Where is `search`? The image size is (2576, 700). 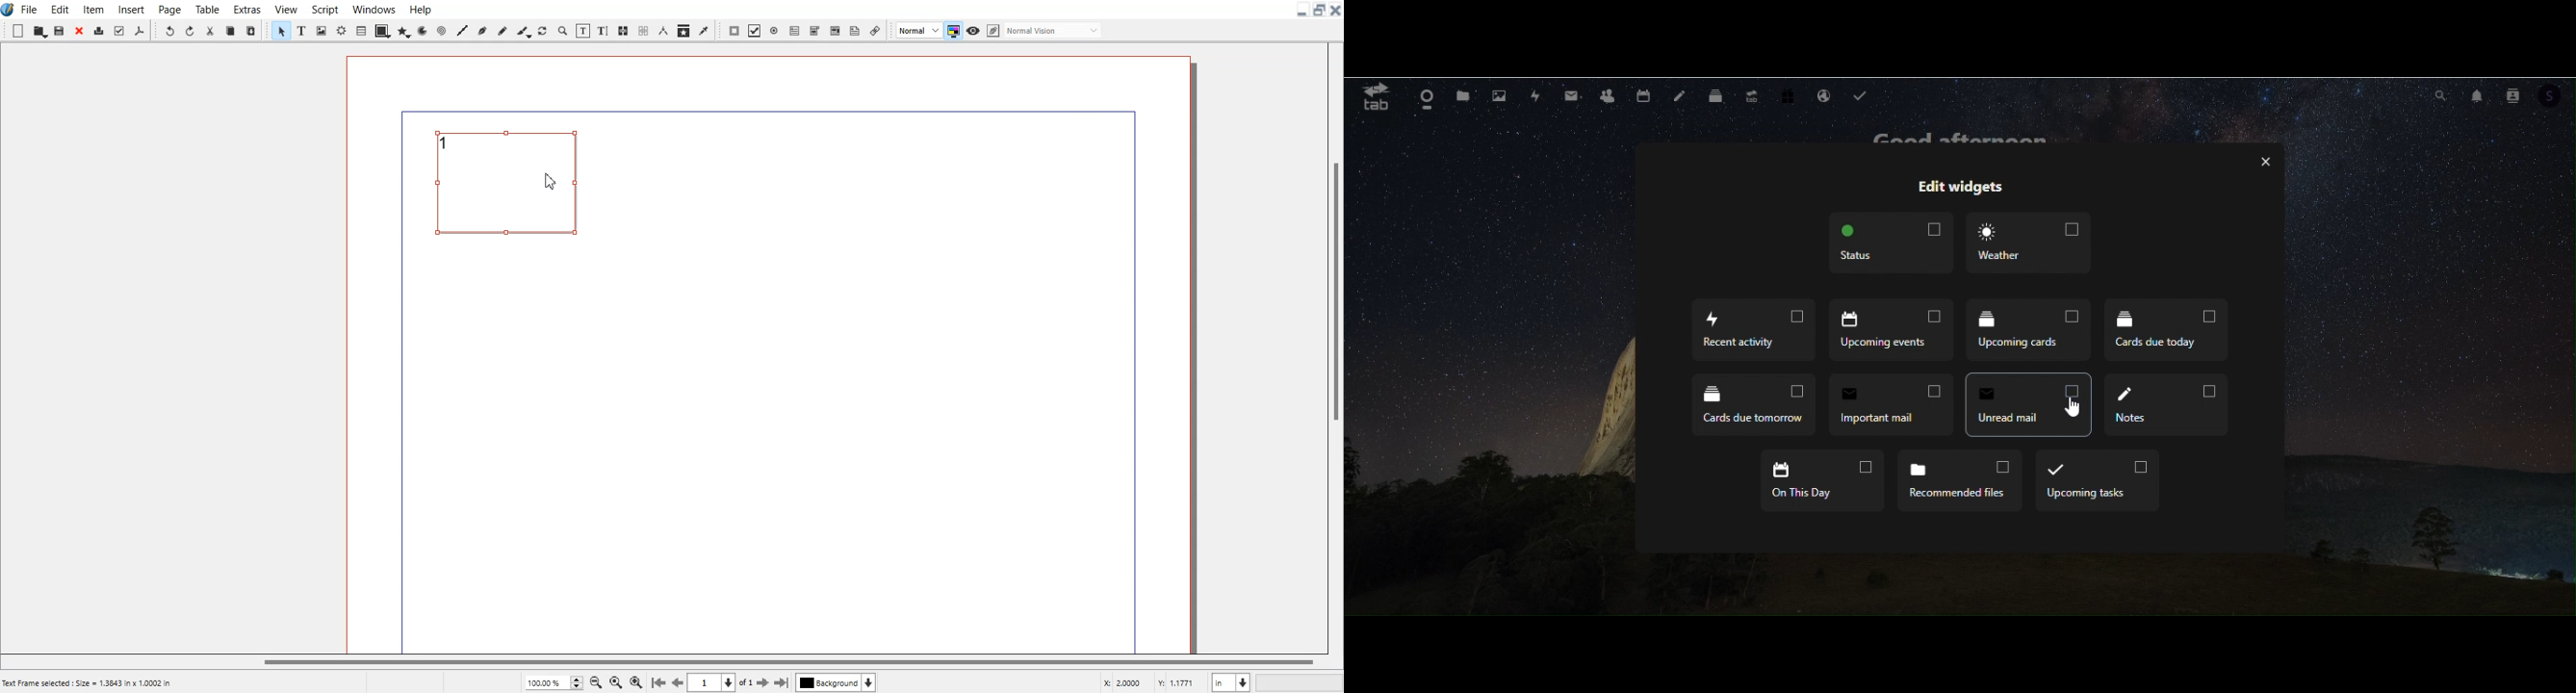 search is located at coordinates (2439, 93).